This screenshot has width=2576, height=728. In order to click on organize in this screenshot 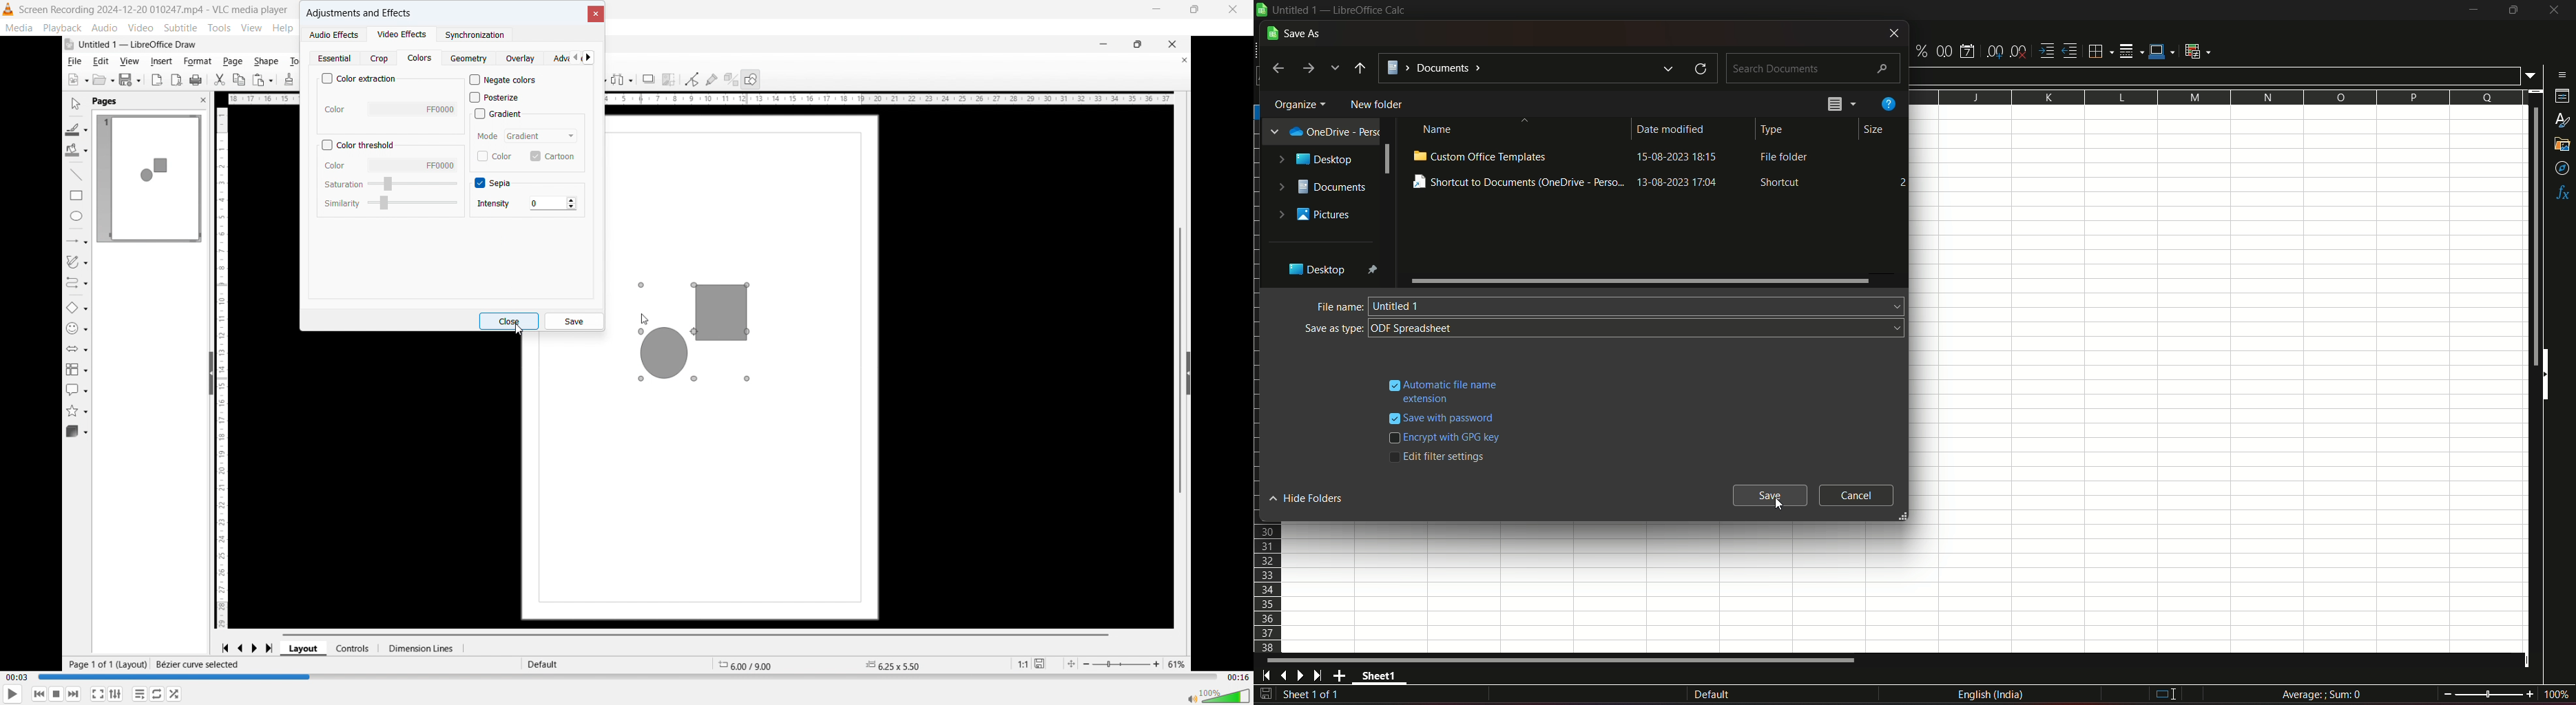, I will do `click(1300, 103)`.